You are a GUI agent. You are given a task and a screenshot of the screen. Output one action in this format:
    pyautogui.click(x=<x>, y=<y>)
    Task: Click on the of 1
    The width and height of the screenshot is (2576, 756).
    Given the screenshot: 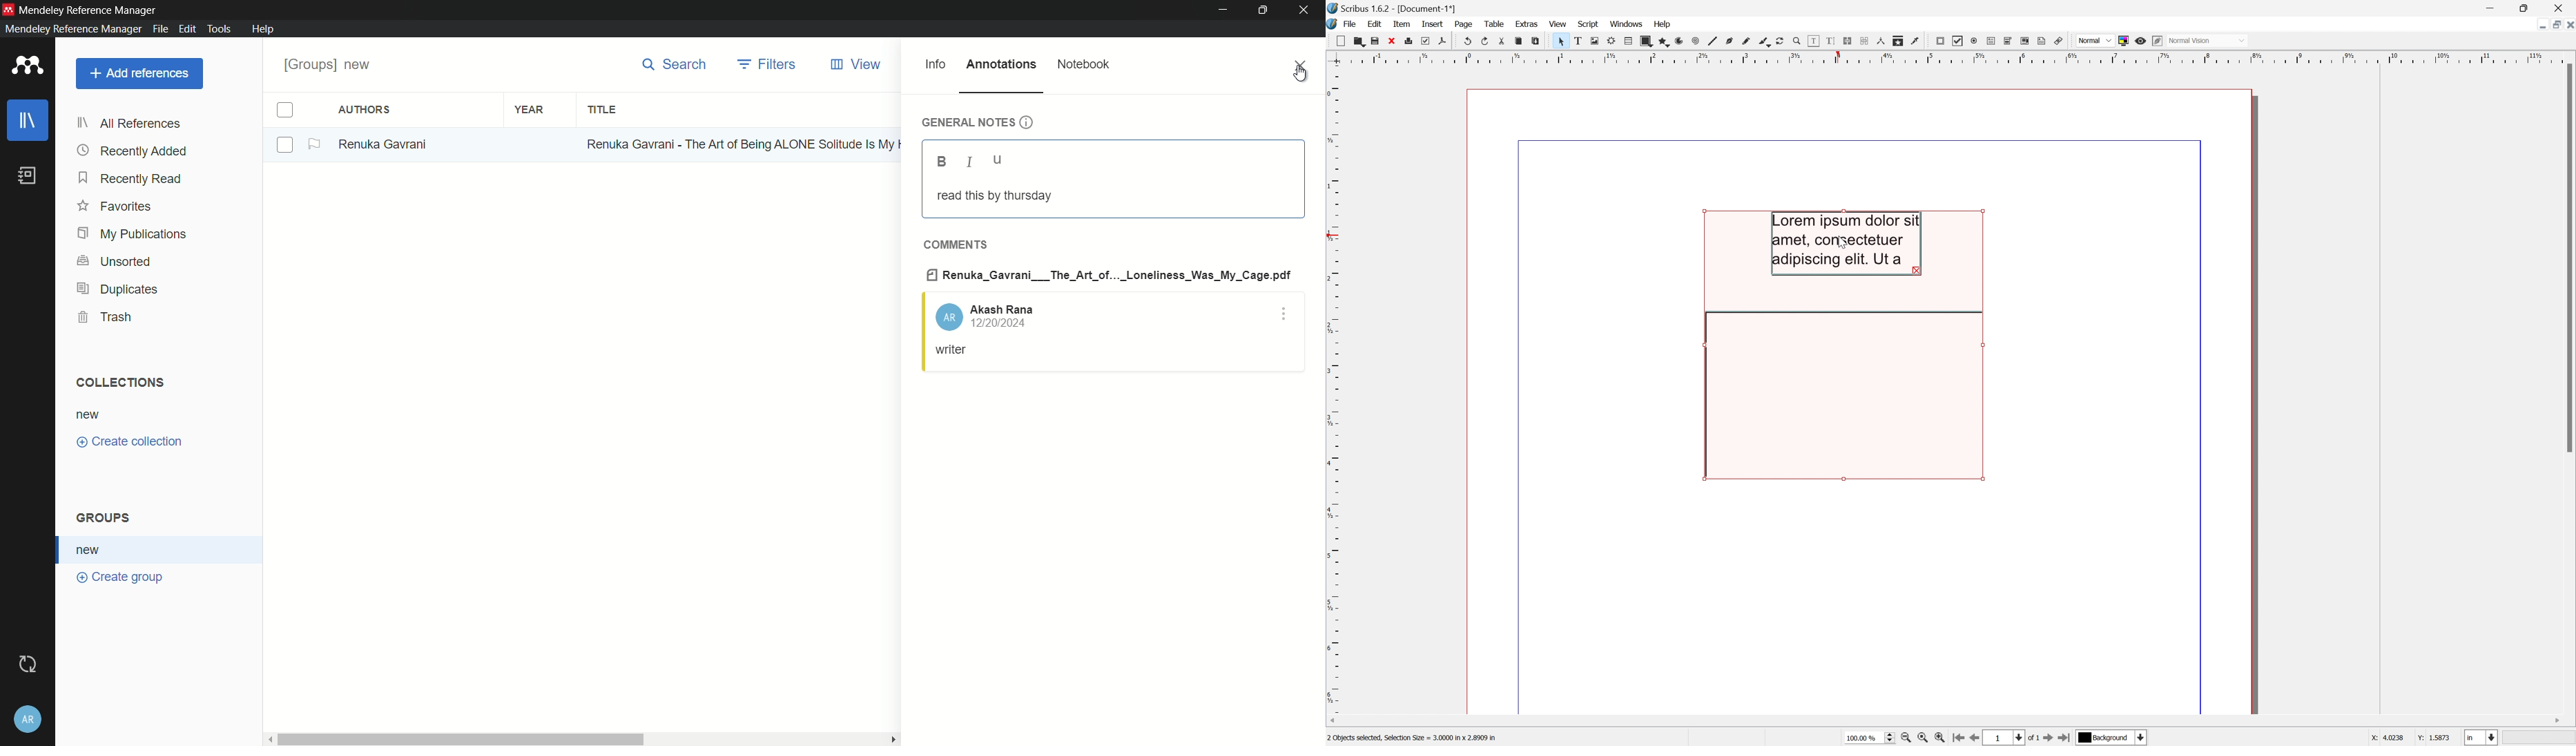 What is the action you would take?
    pyautogui.click(x=2032, y=739)
    